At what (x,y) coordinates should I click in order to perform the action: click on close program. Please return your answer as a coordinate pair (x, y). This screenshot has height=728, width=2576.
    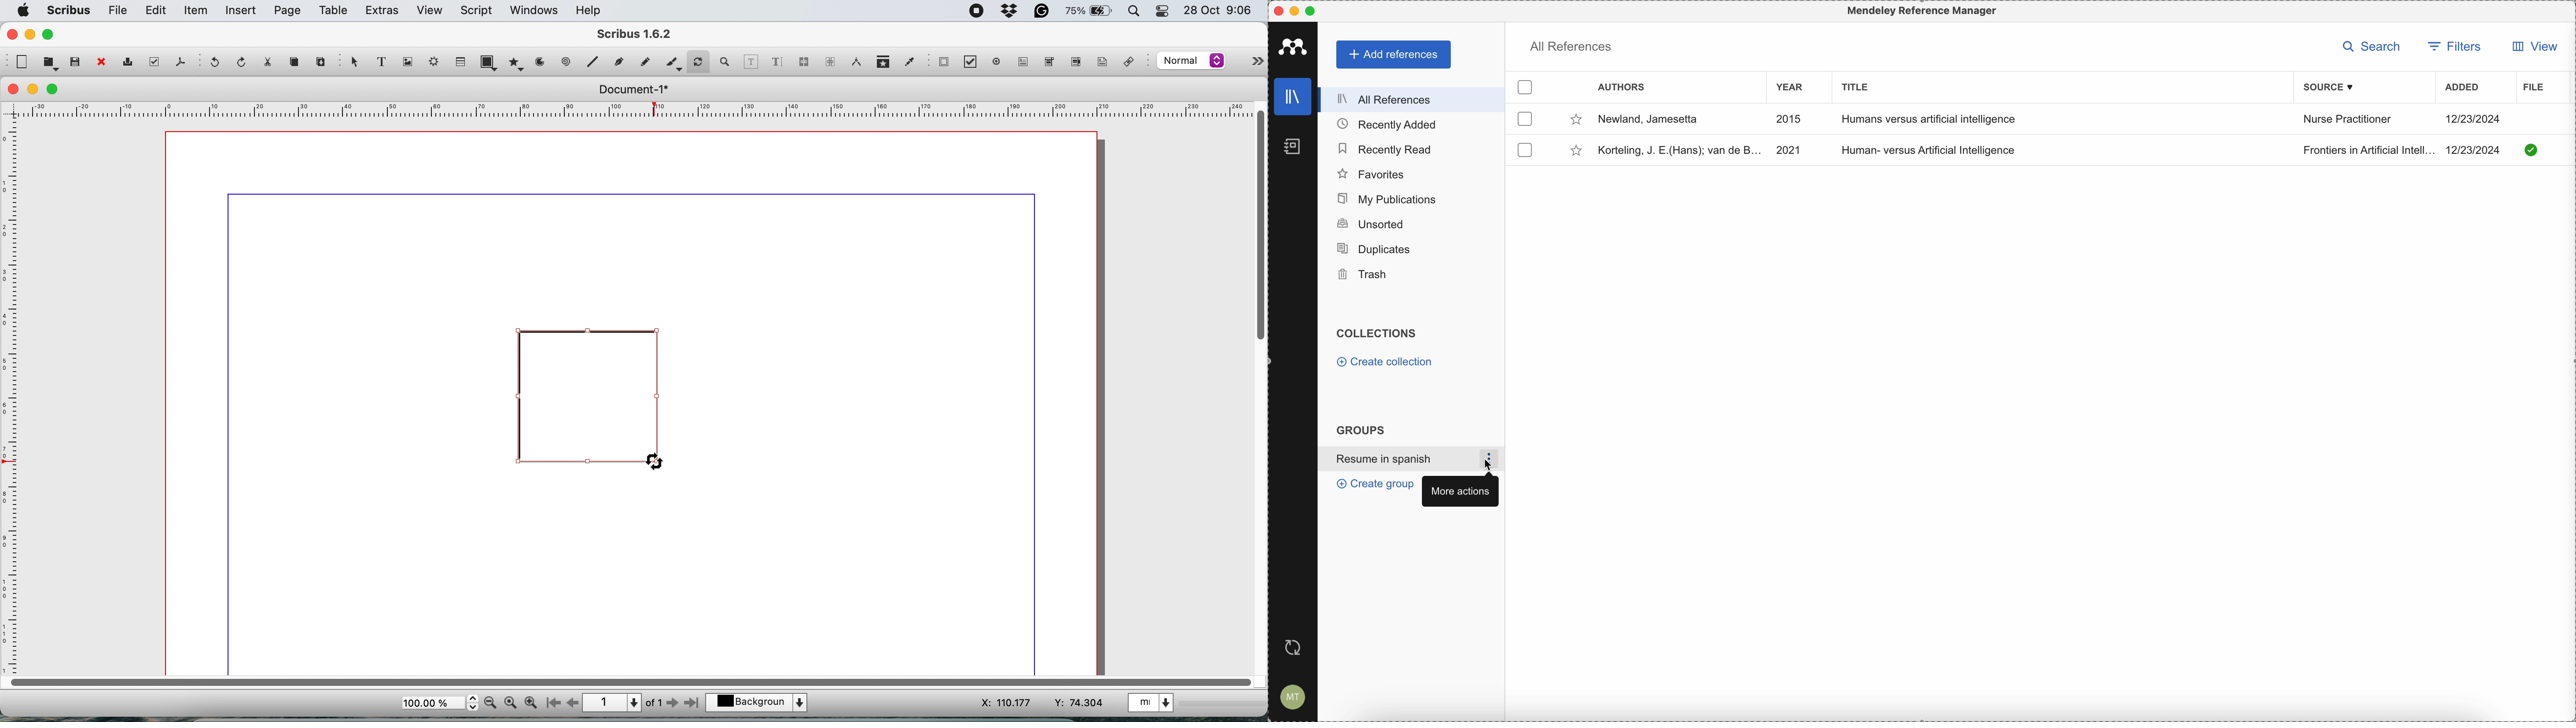
    Looking at the image, I should click on (1276, 9).